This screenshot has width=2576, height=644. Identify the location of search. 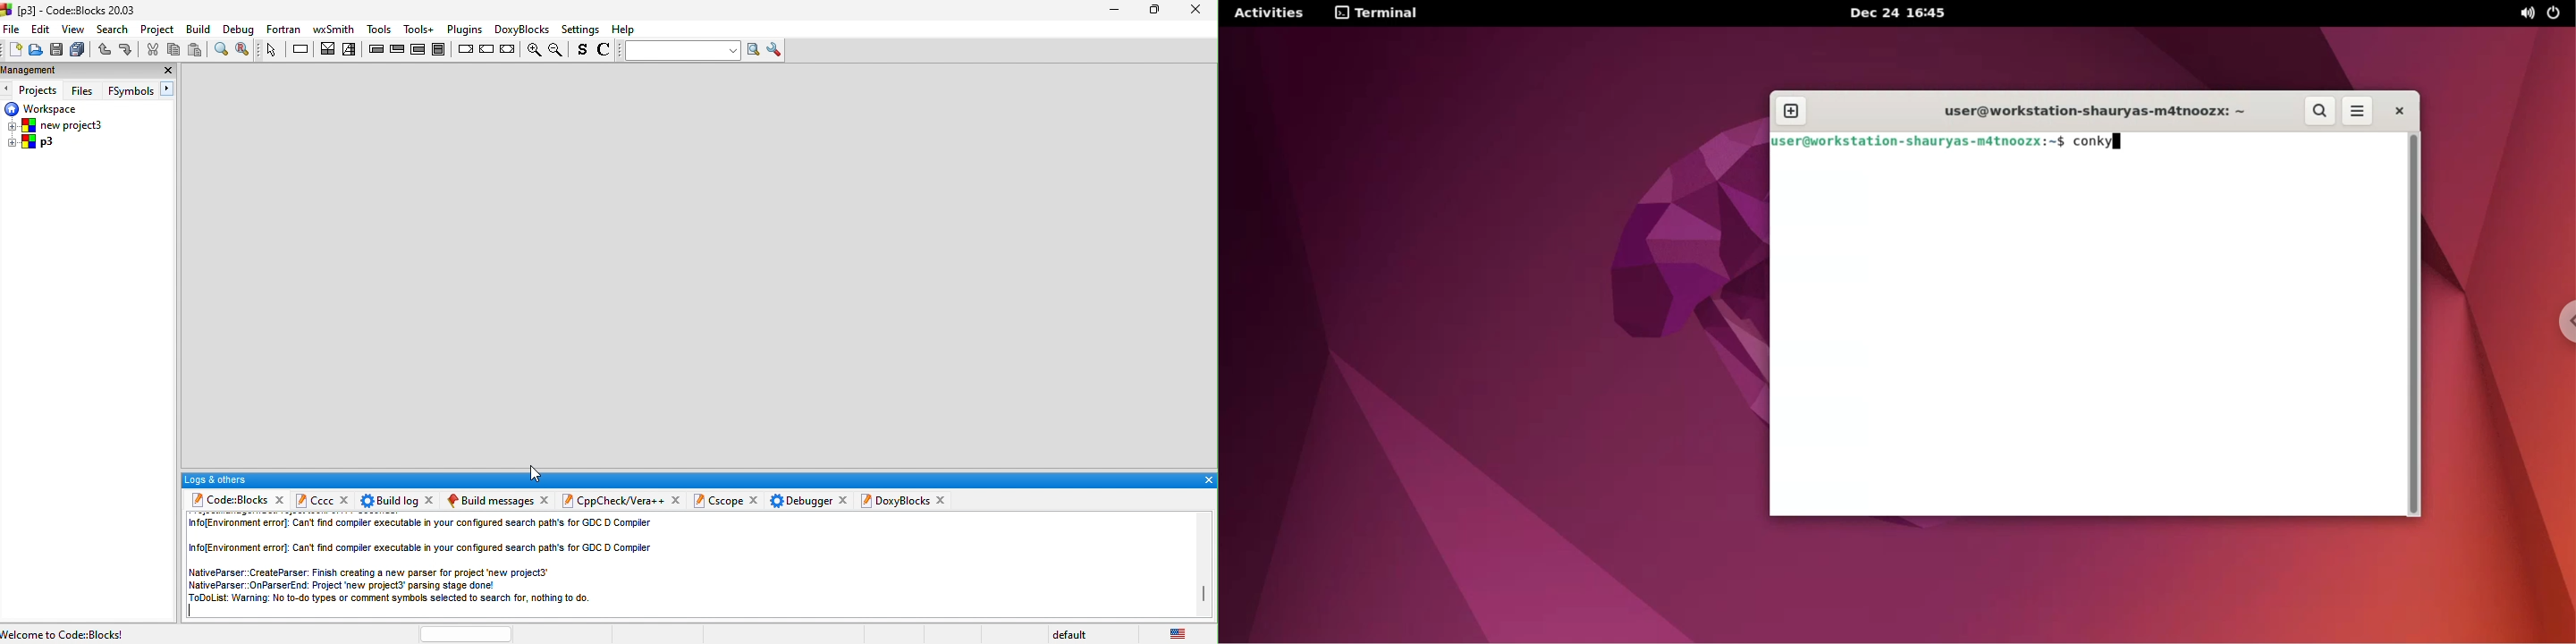
(114, 30).